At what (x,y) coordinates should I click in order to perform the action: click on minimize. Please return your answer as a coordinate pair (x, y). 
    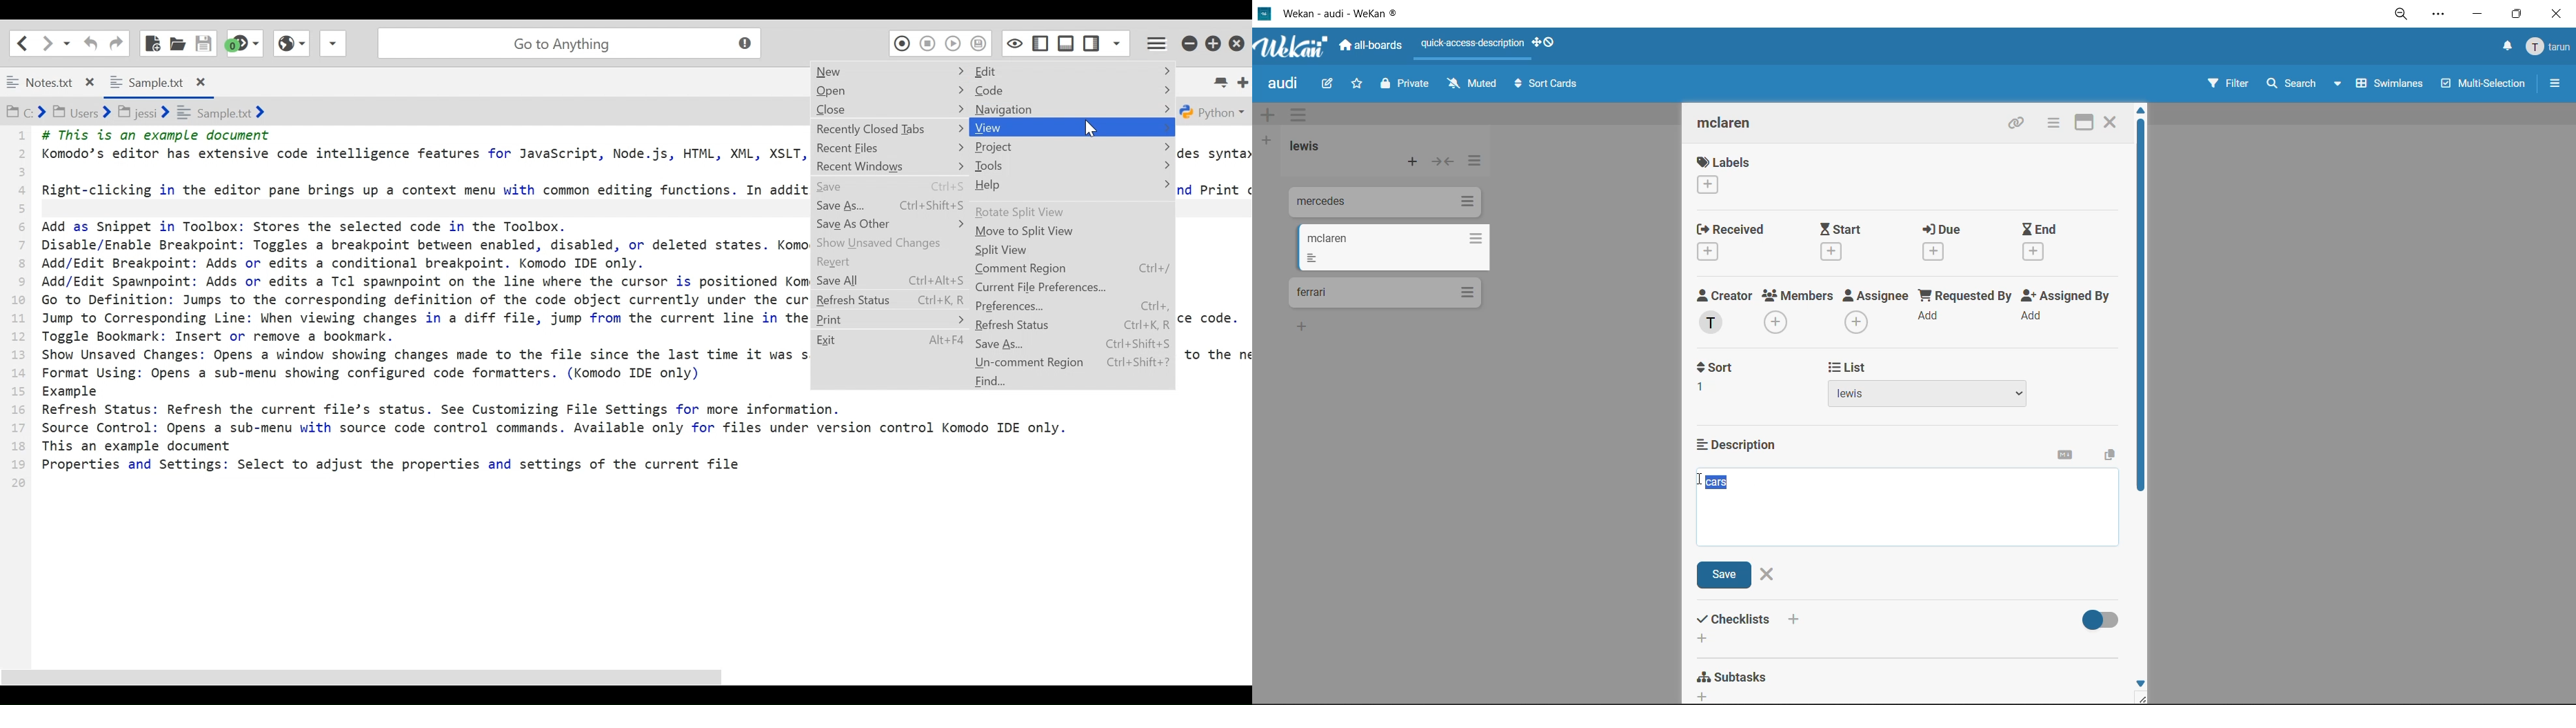
    Looking at the image, I should click on (2476, 12).